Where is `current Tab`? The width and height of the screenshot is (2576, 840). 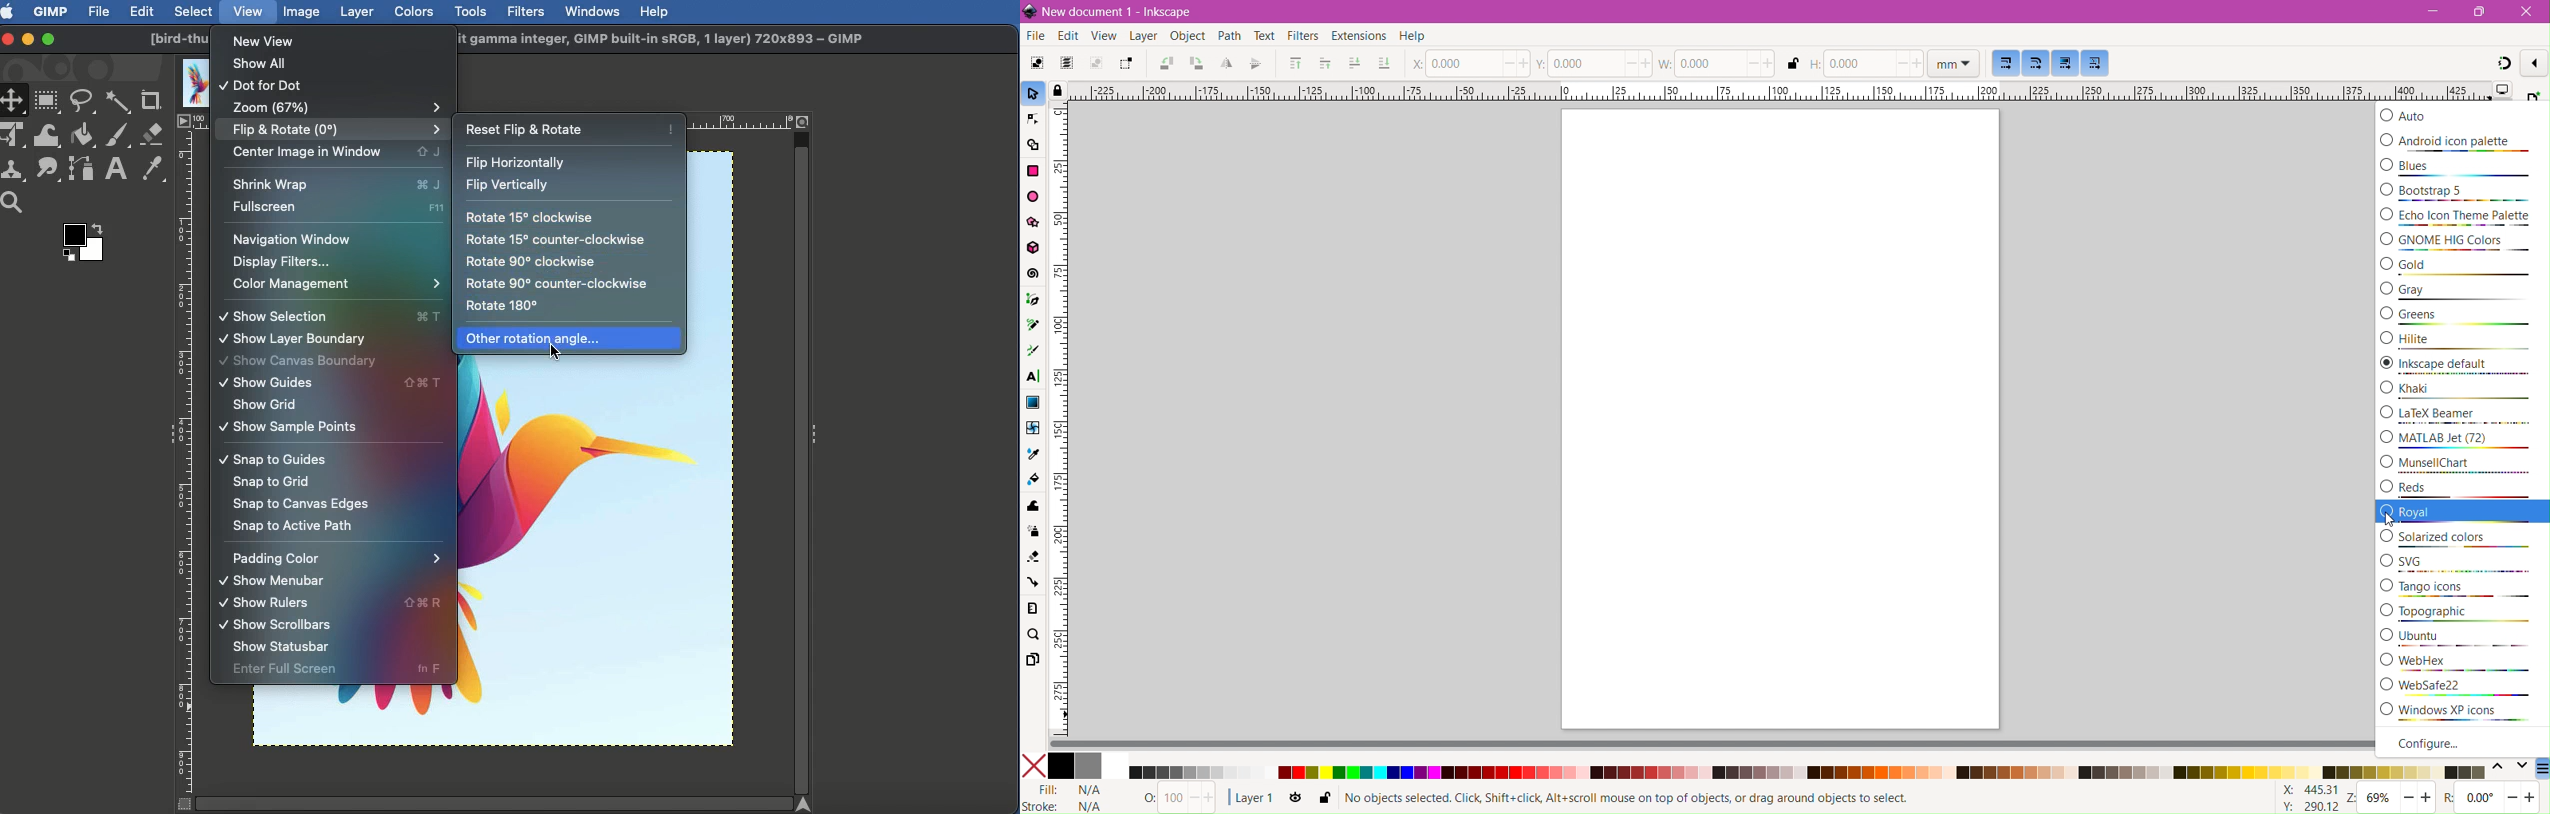 current Tab is located at coordinates (191, 81).